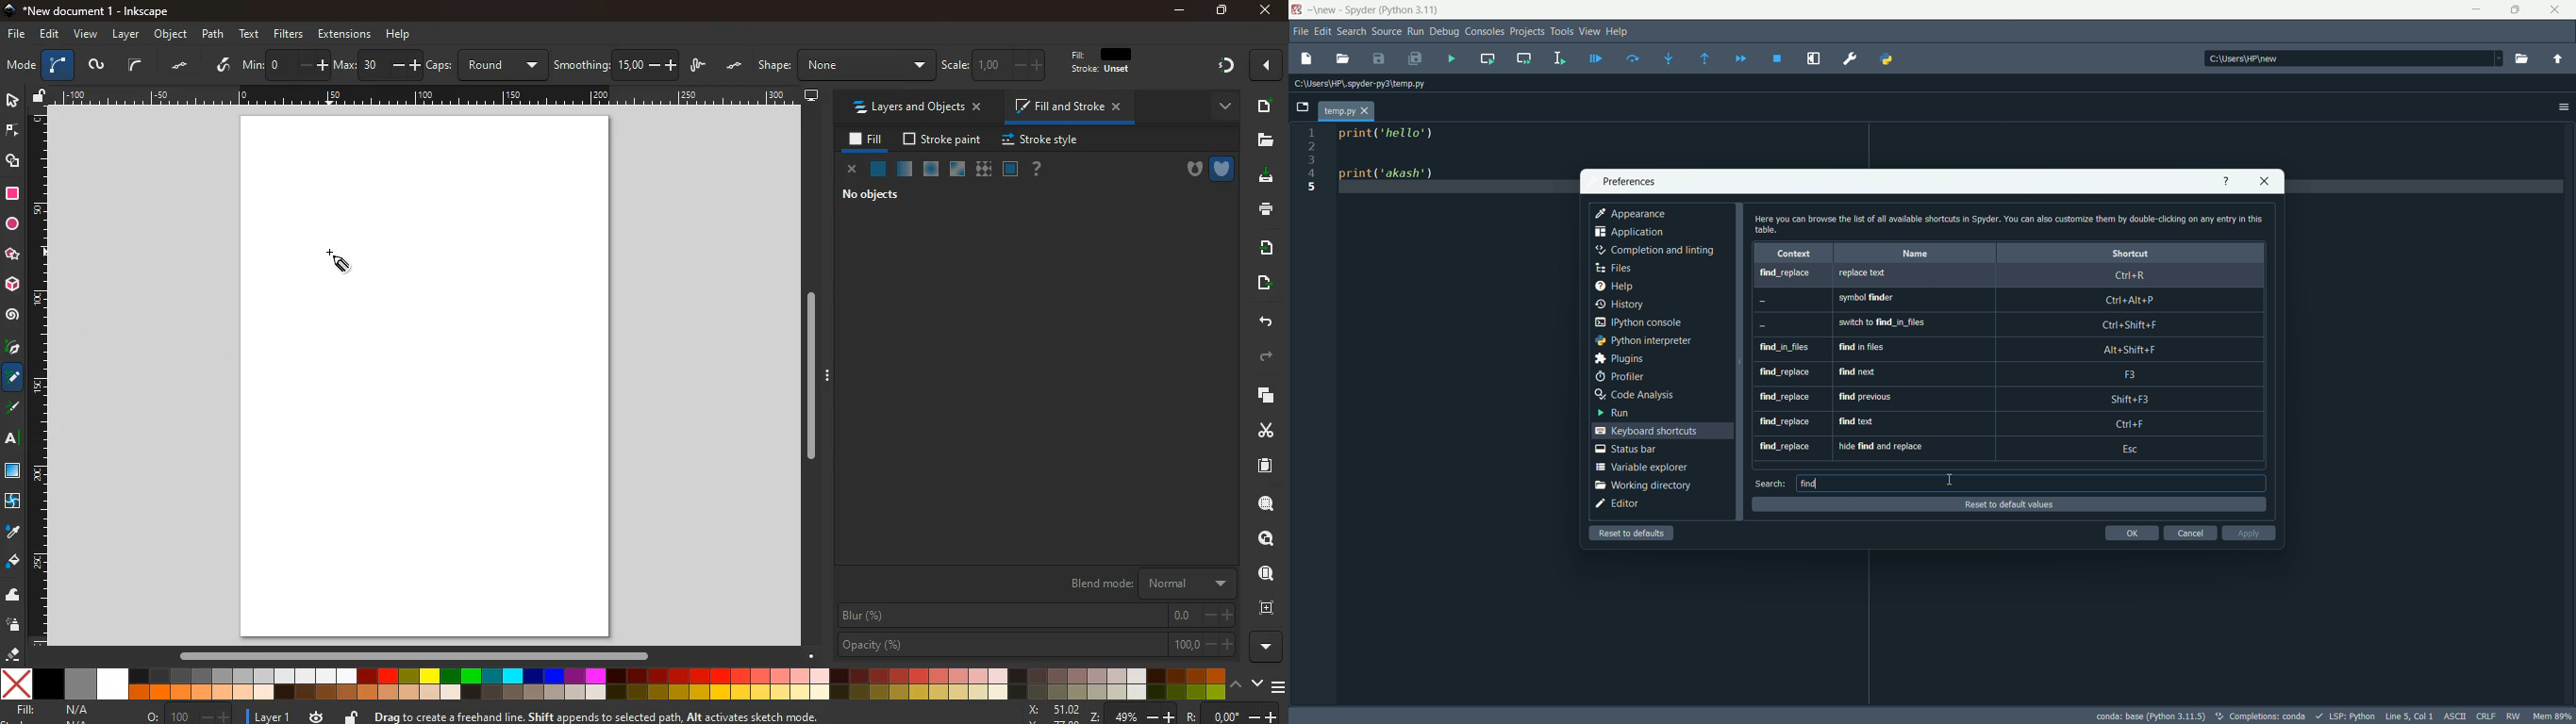  What do you see at coordinates (1489, 58) in the screenshot?
I see `run current cell` at bounding box center [1489, 58].